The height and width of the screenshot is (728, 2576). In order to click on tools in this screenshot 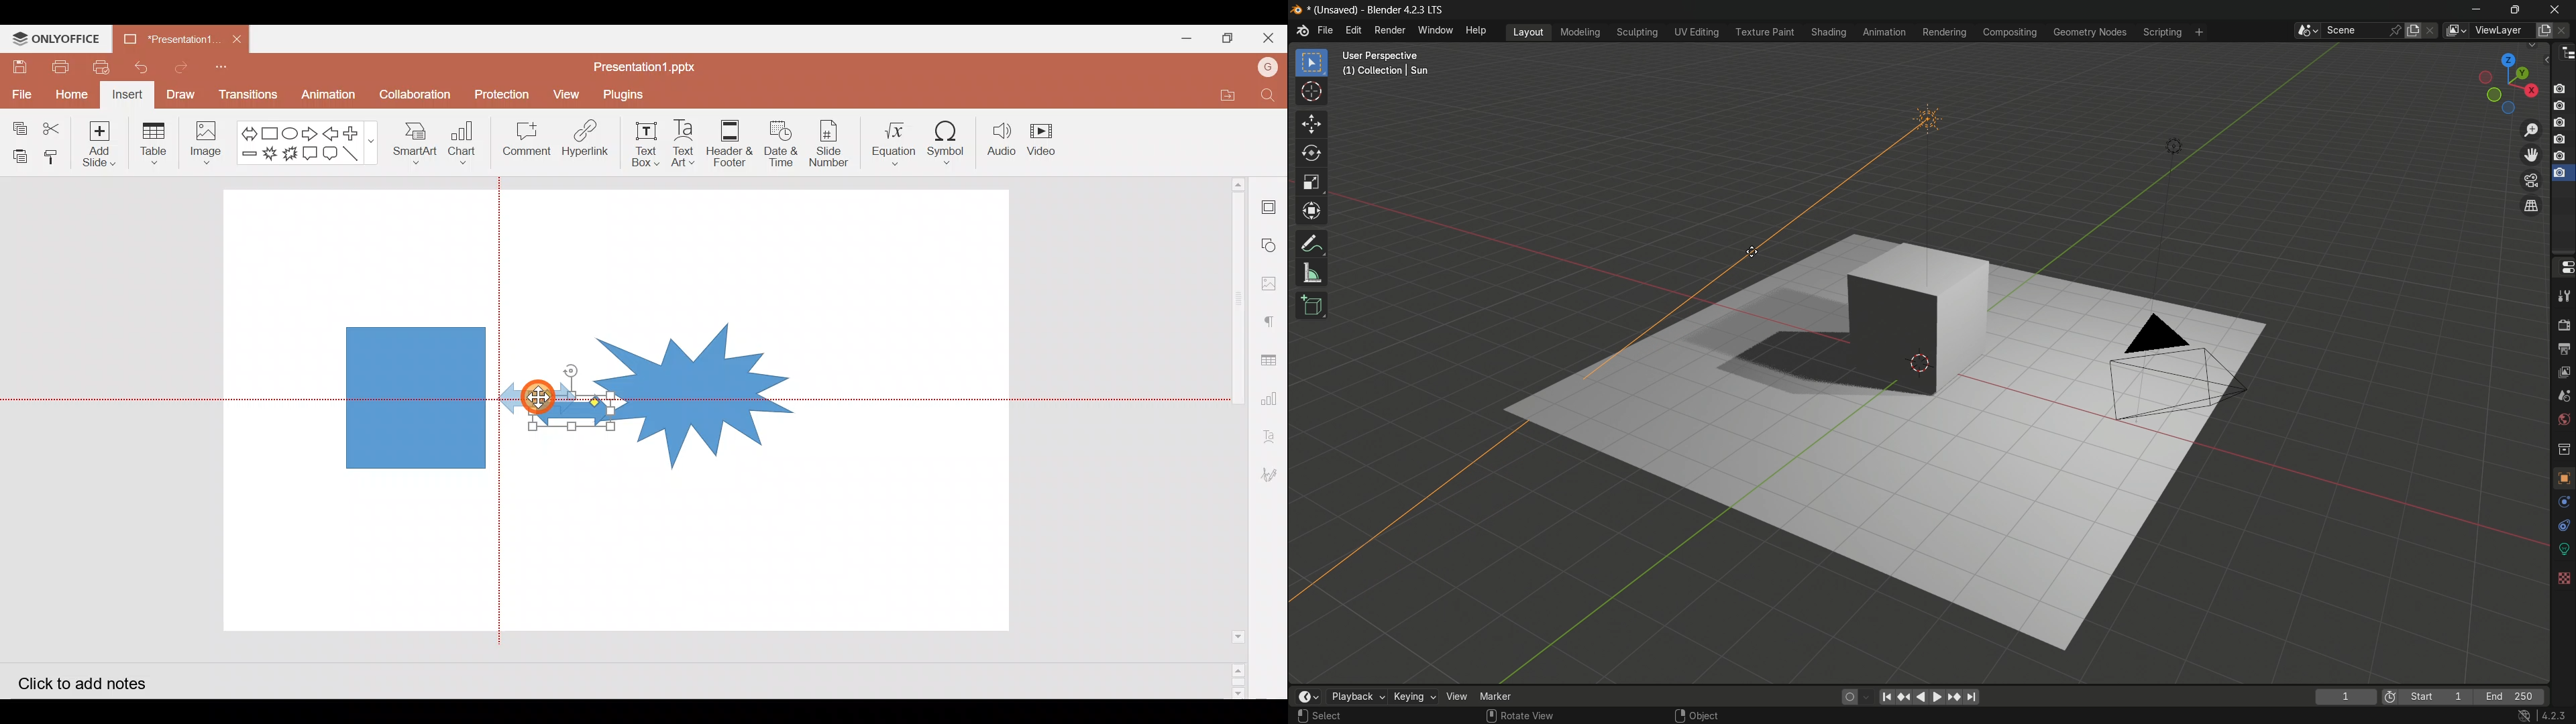, I will do `click(2564, 296)`.